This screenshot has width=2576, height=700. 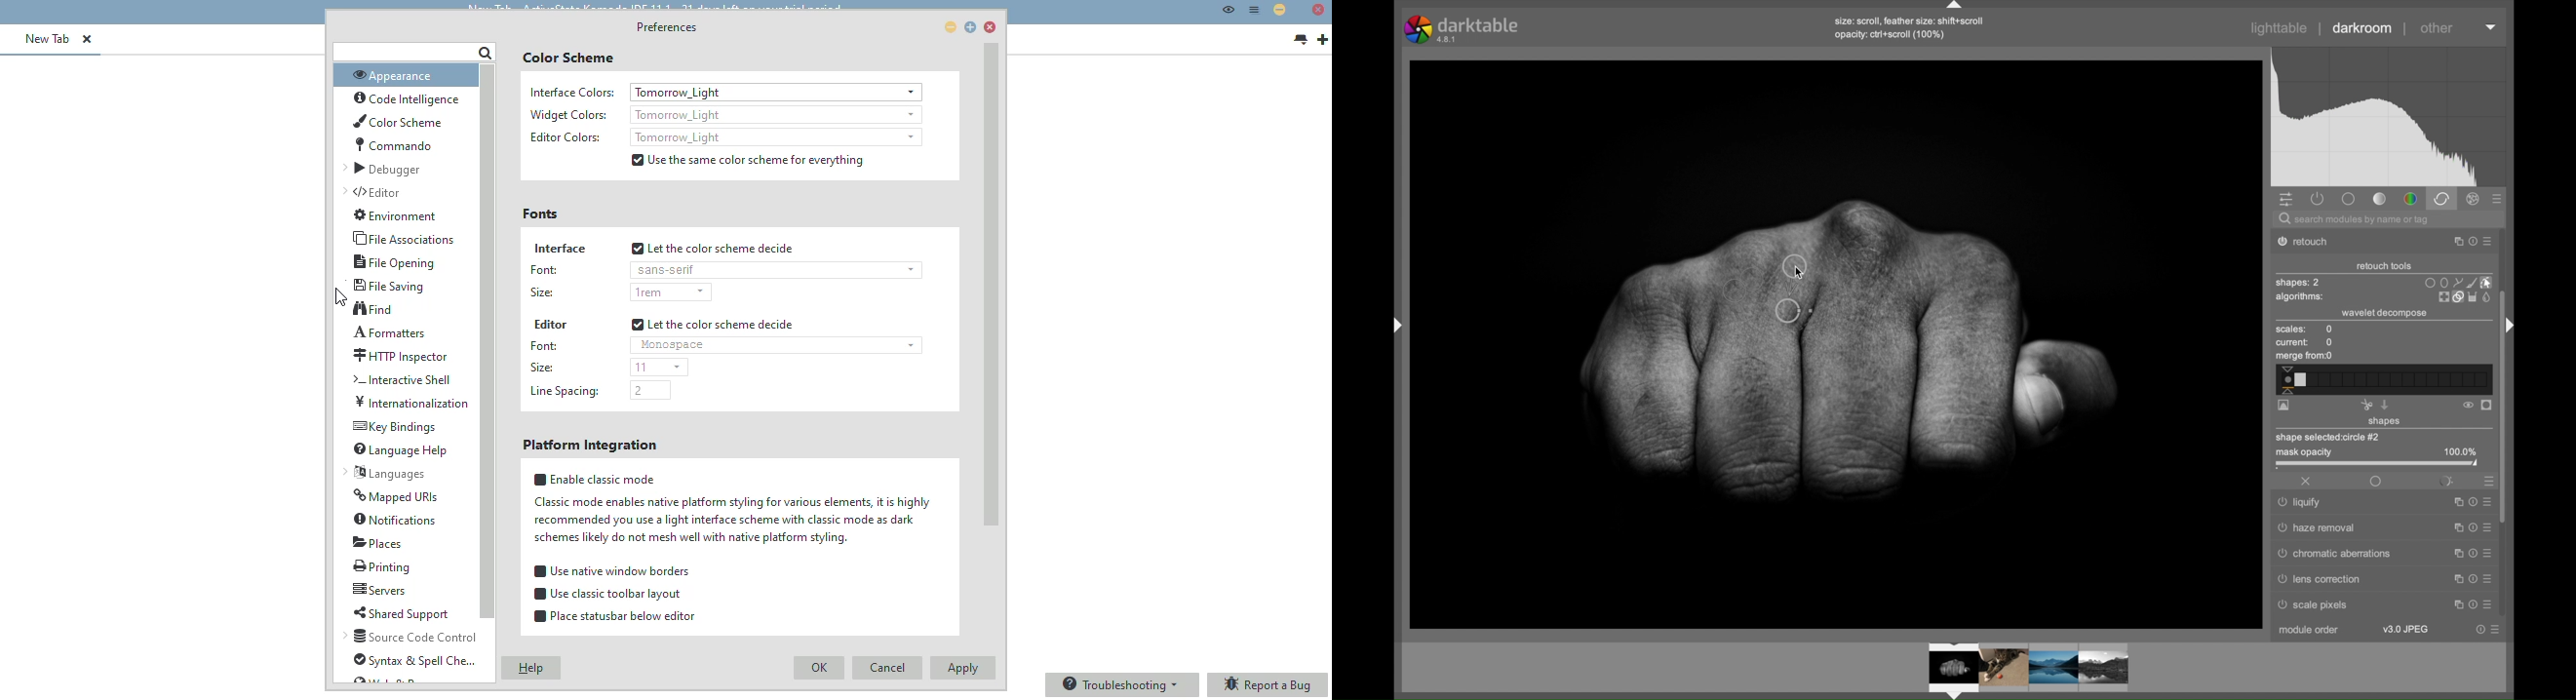 I want to click on help, so click(x=2480, y=629).